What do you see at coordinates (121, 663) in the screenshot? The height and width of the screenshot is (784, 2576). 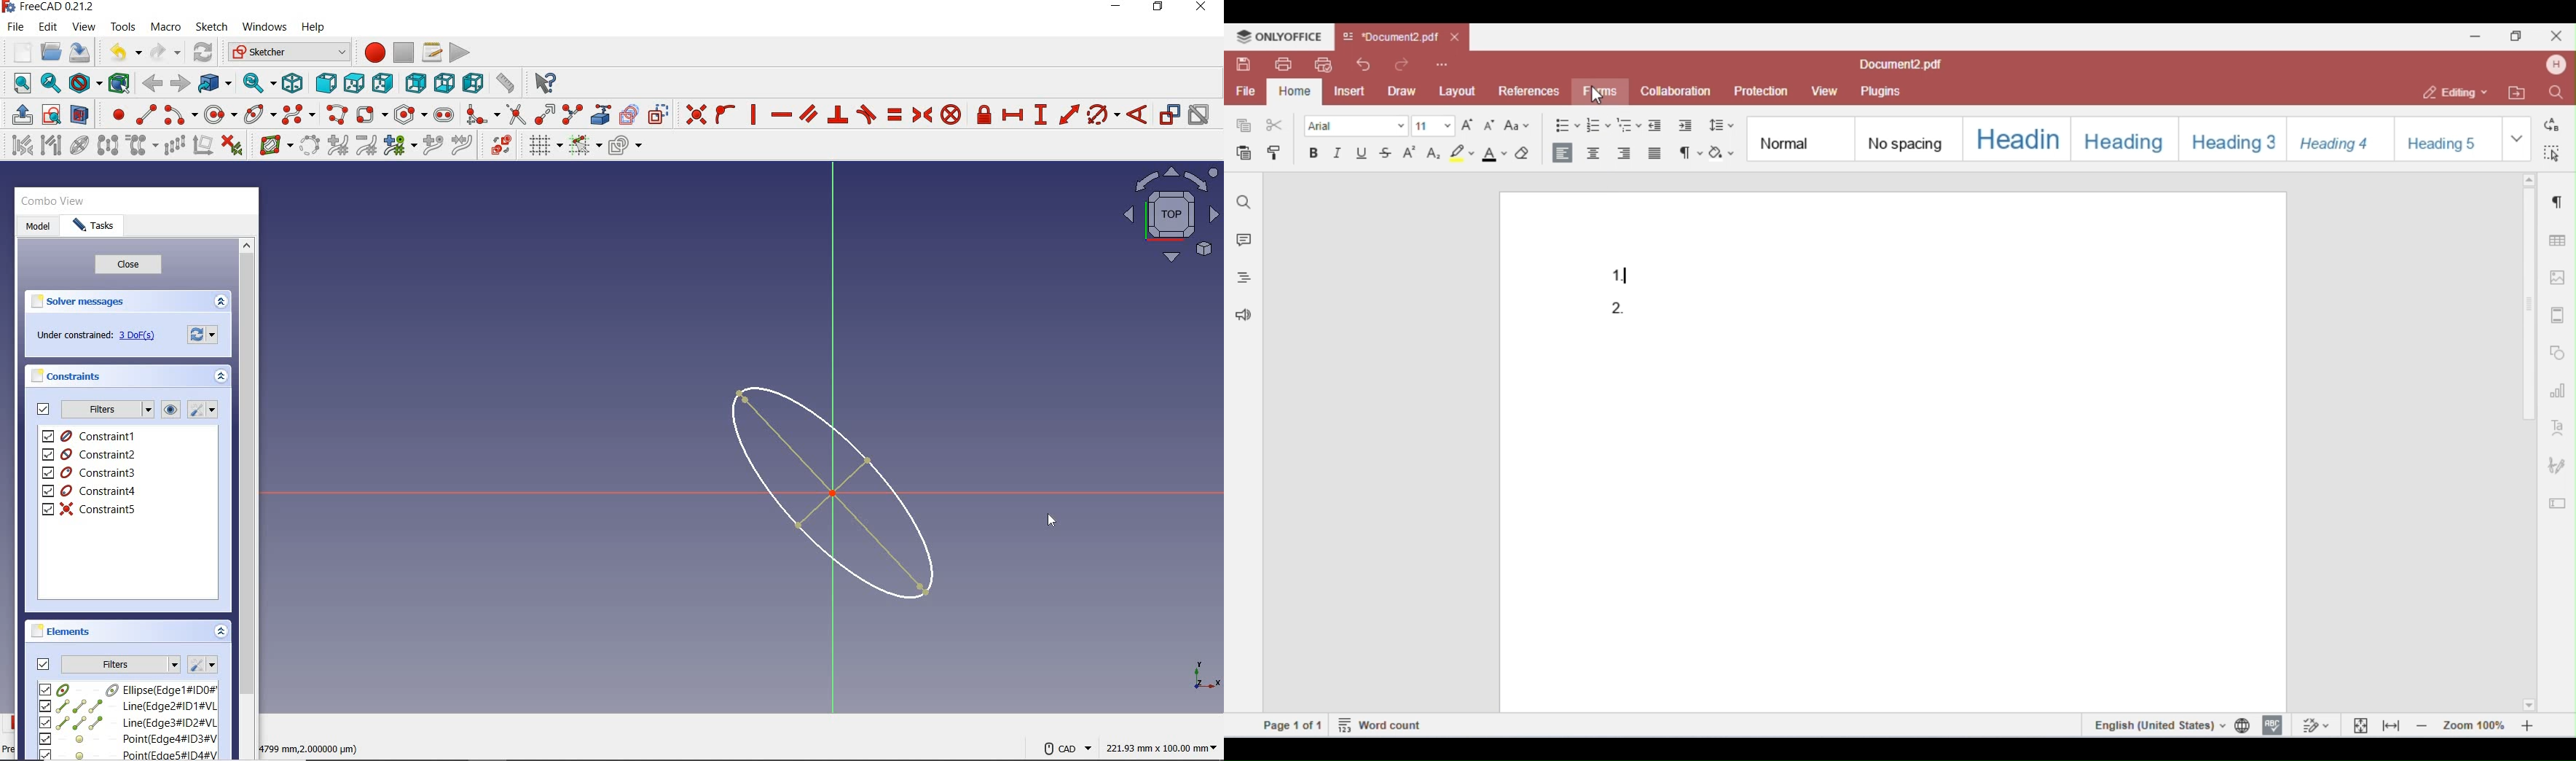 I see `filters` at bounding box center [121, 663].